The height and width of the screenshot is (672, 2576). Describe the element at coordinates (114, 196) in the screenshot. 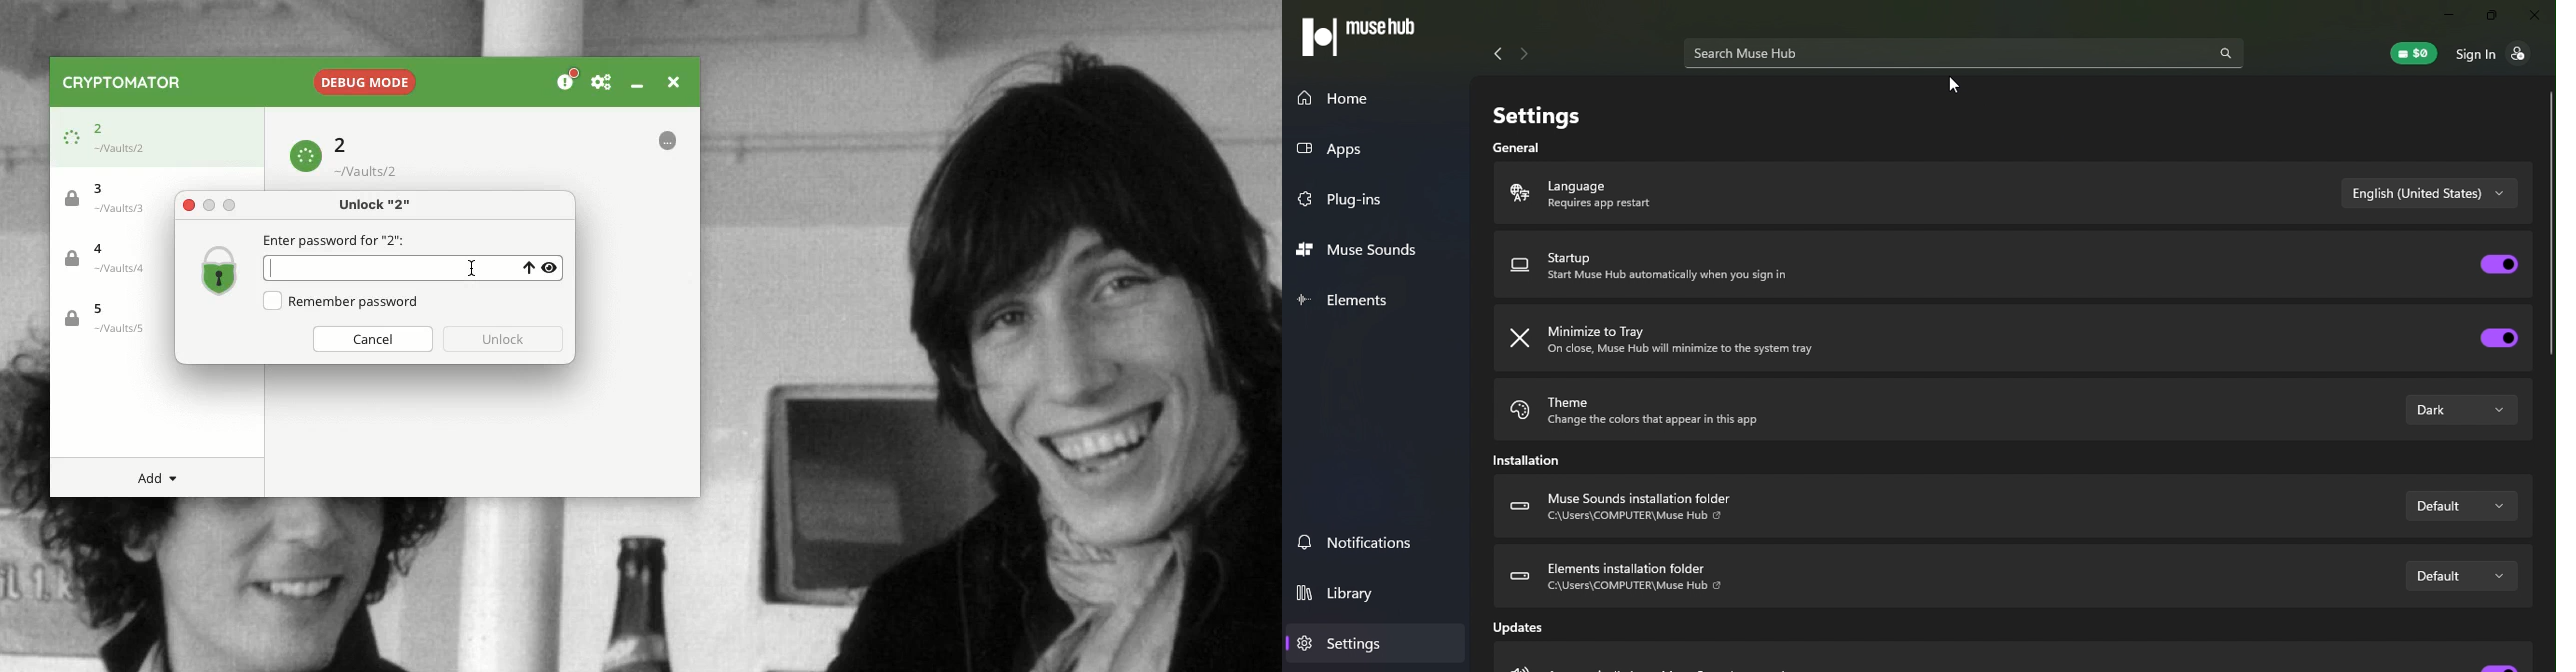

I see `Vault 3` at that location.